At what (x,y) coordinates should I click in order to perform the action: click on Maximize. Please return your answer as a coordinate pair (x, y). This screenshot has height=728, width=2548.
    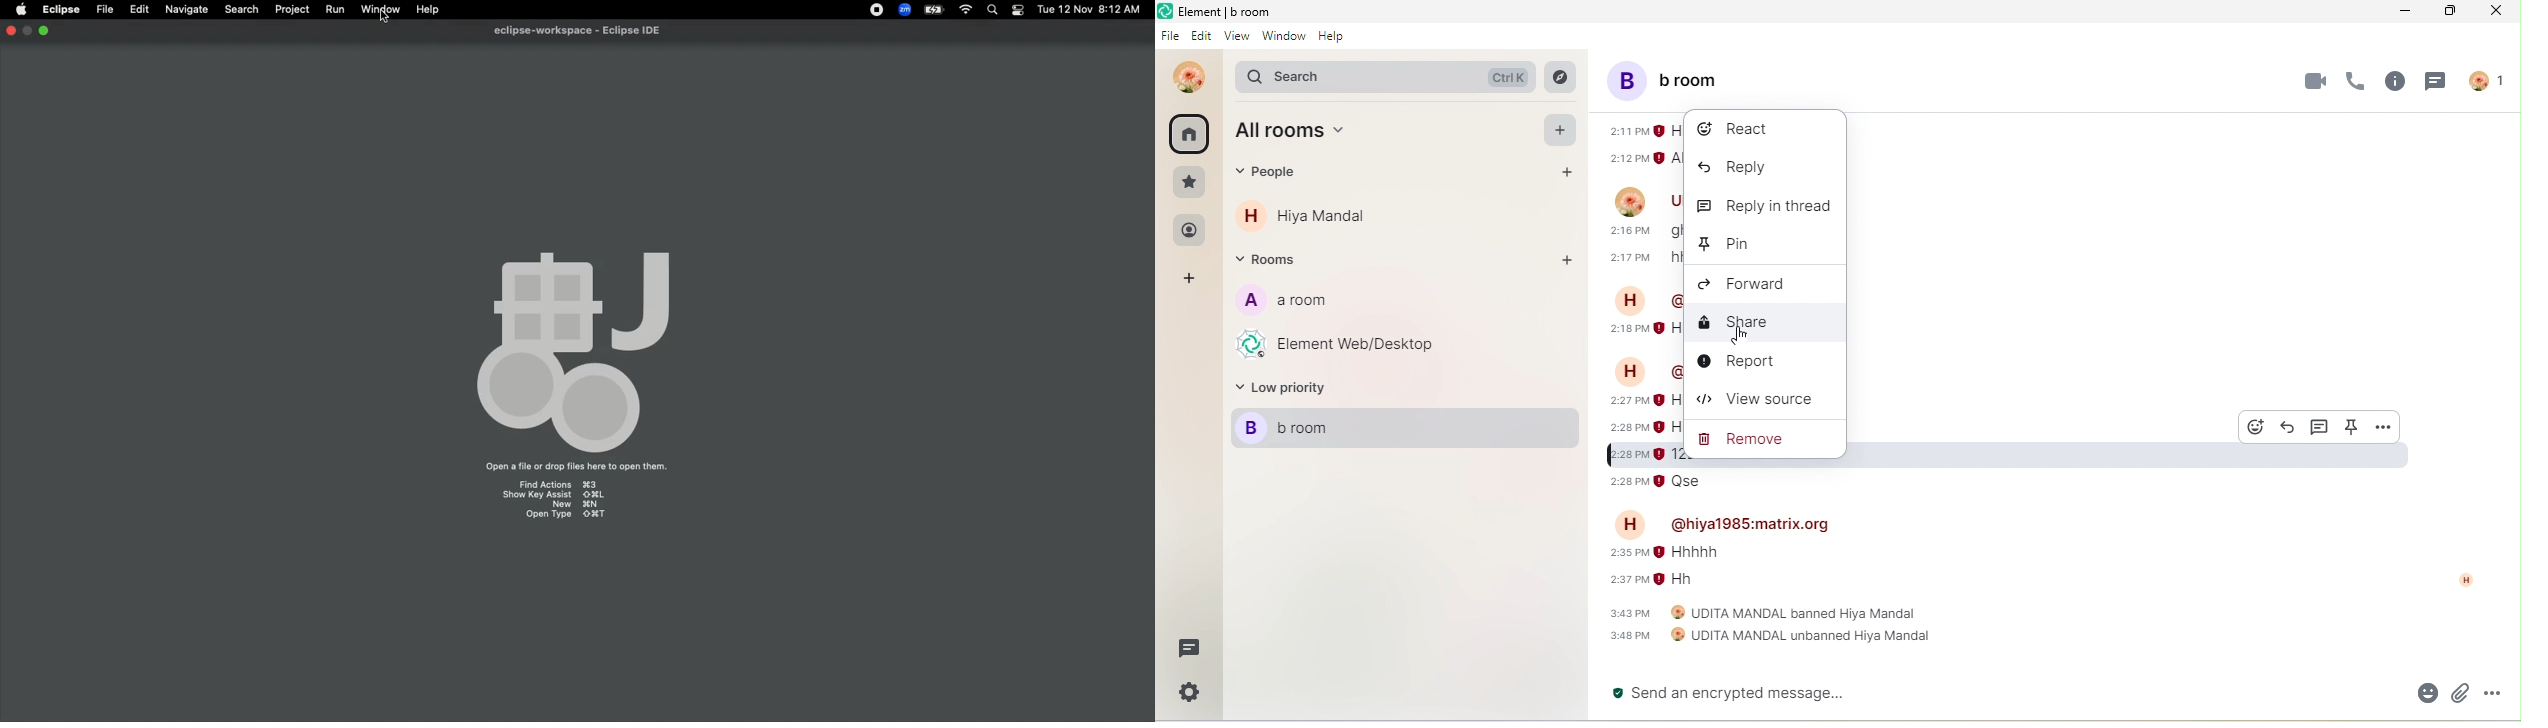
    Looking at the image, I should click on (44, 31).